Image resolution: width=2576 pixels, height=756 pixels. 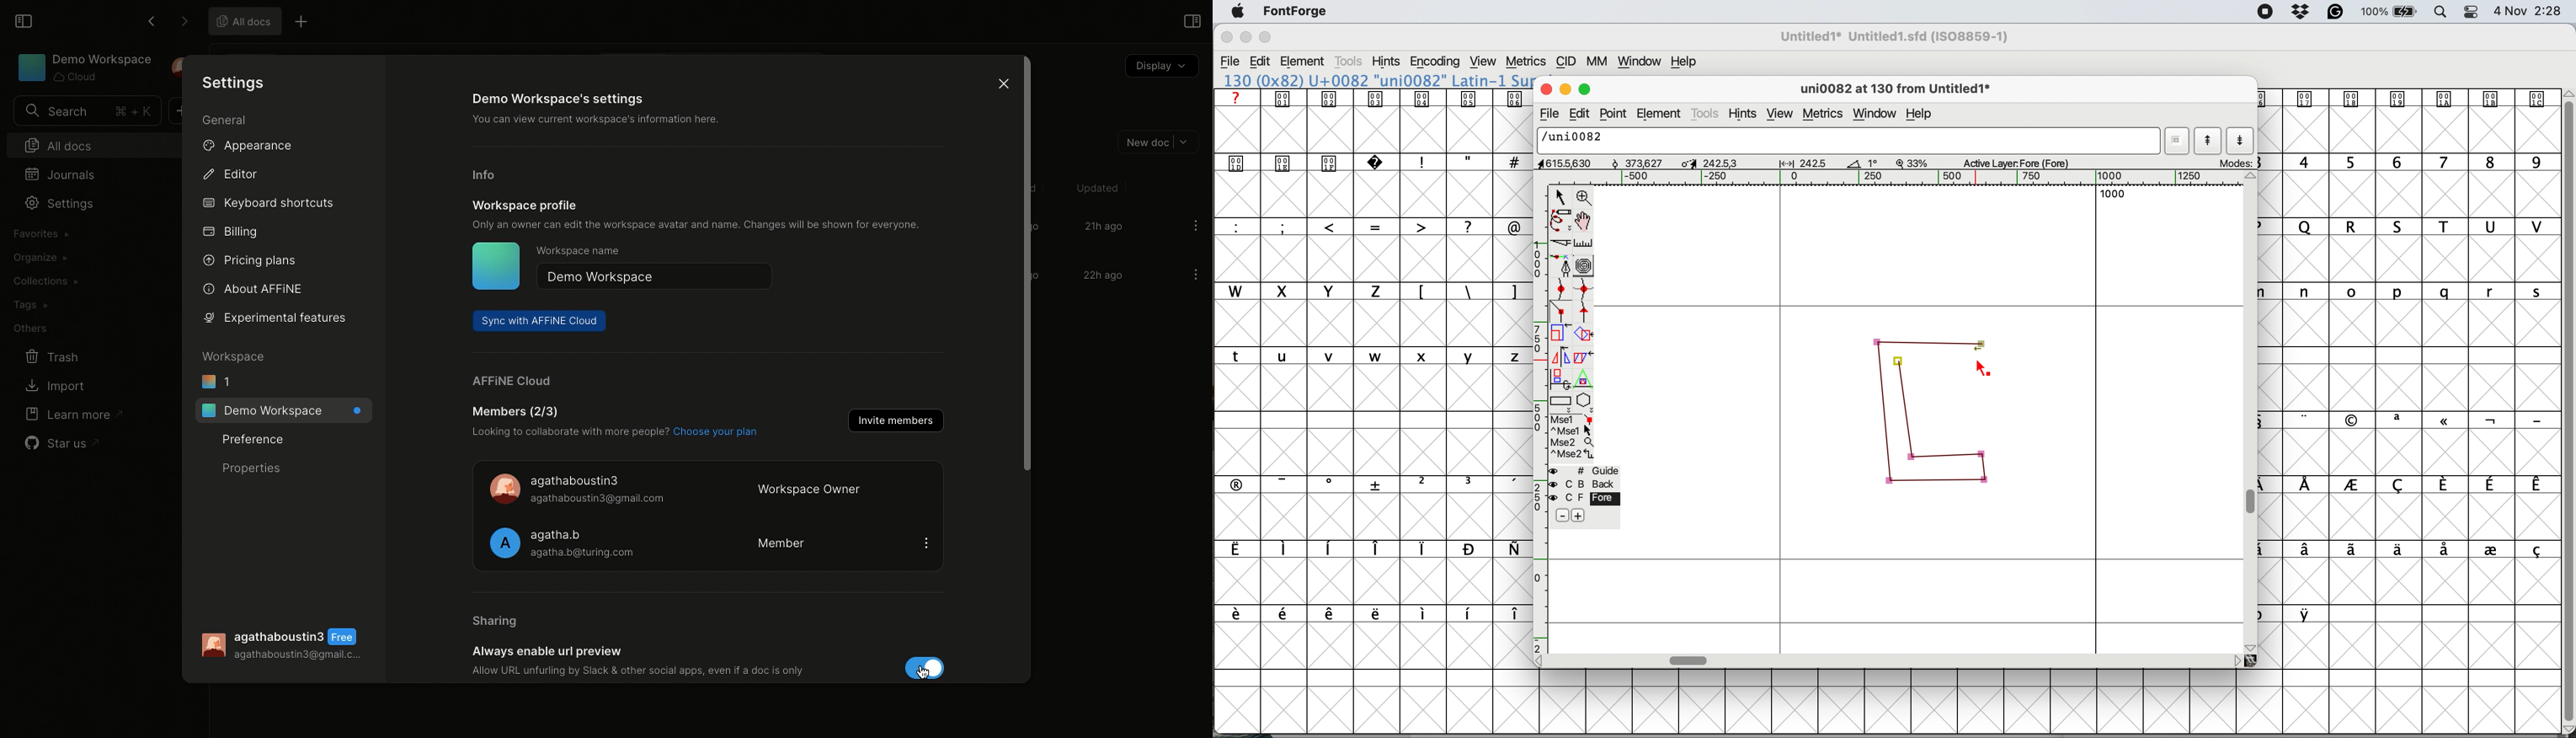 I want to click on Display, so click(x=1160, y=67).